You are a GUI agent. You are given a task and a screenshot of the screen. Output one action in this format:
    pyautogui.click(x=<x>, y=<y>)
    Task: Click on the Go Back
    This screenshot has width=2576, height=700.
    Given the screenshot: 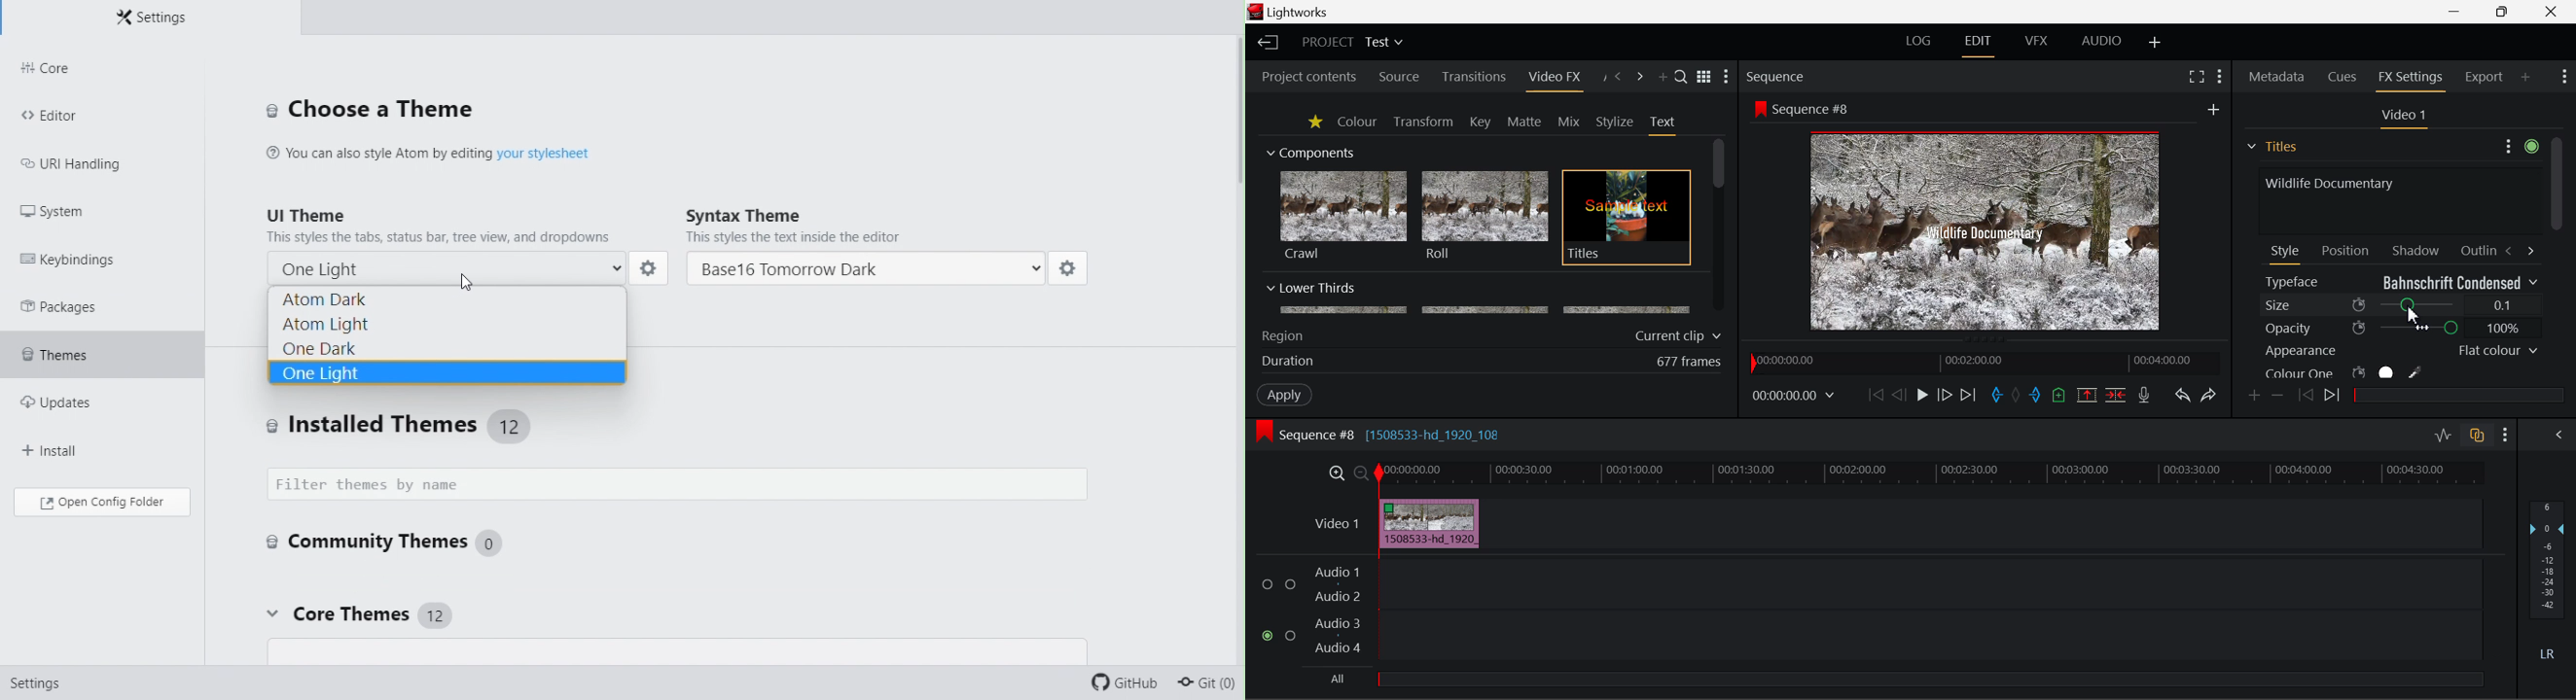 What is the action you would take?
    pyautogui.click(x=1899, y=394)
    